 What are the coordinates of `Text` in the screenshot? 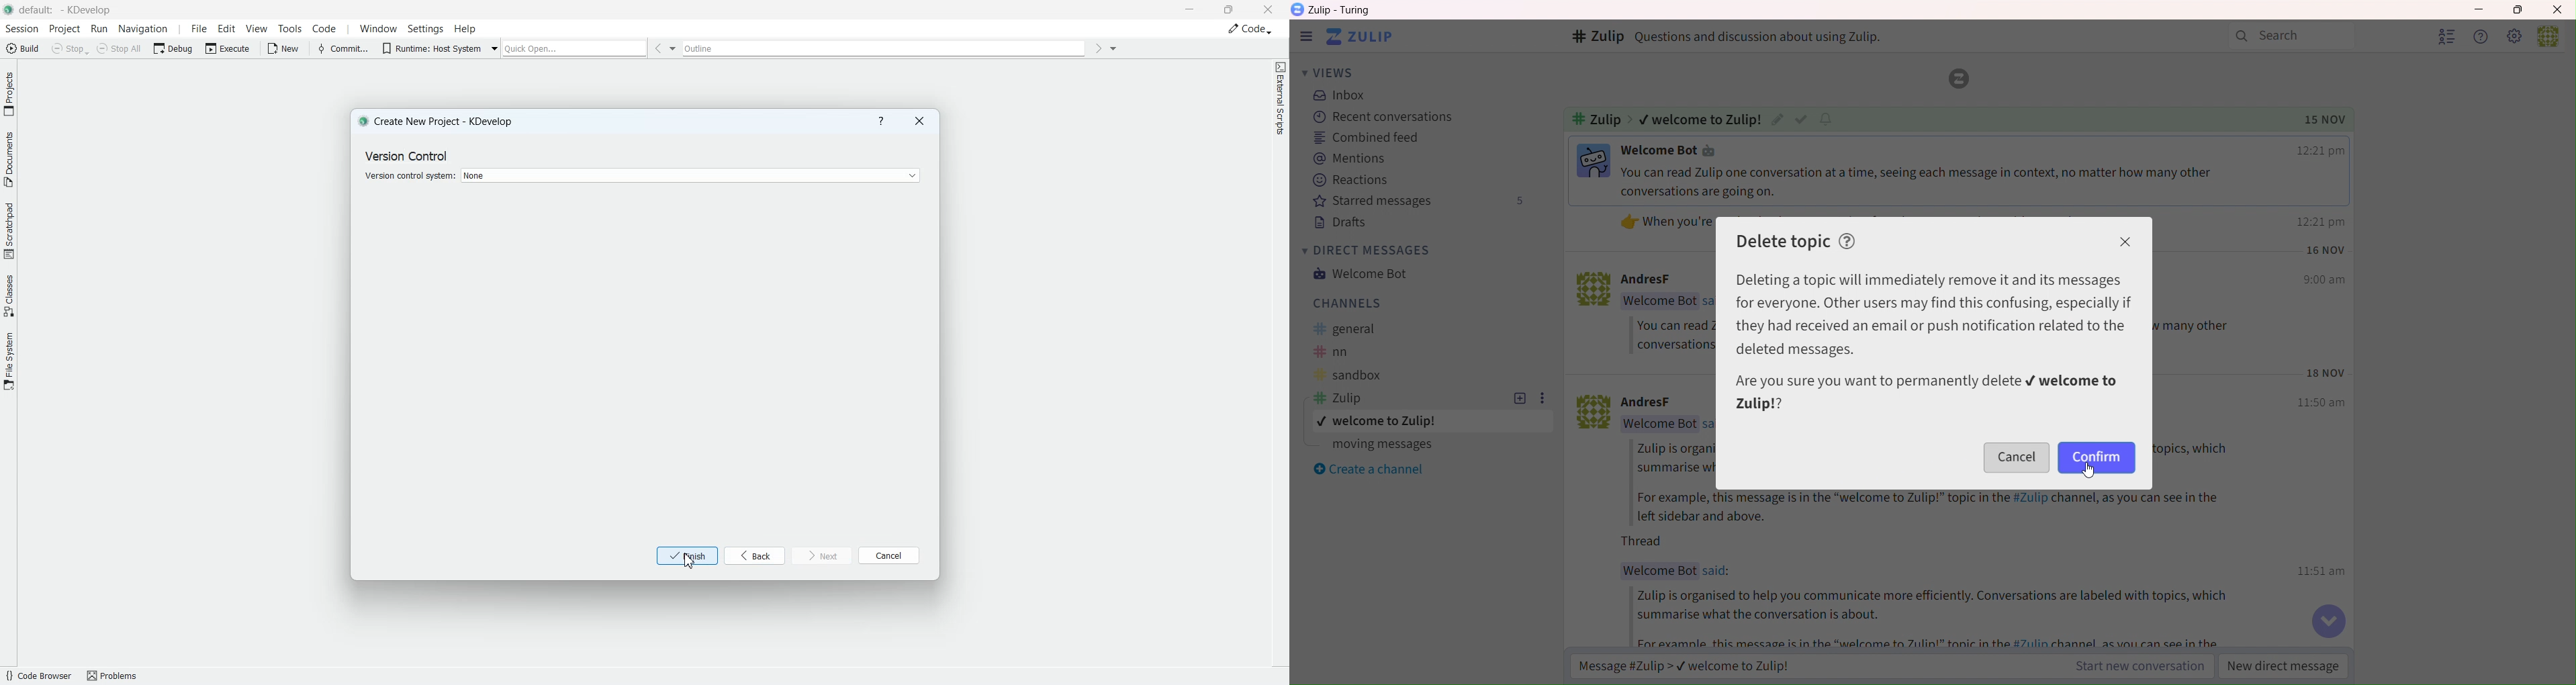 It's located at (1942, 606).